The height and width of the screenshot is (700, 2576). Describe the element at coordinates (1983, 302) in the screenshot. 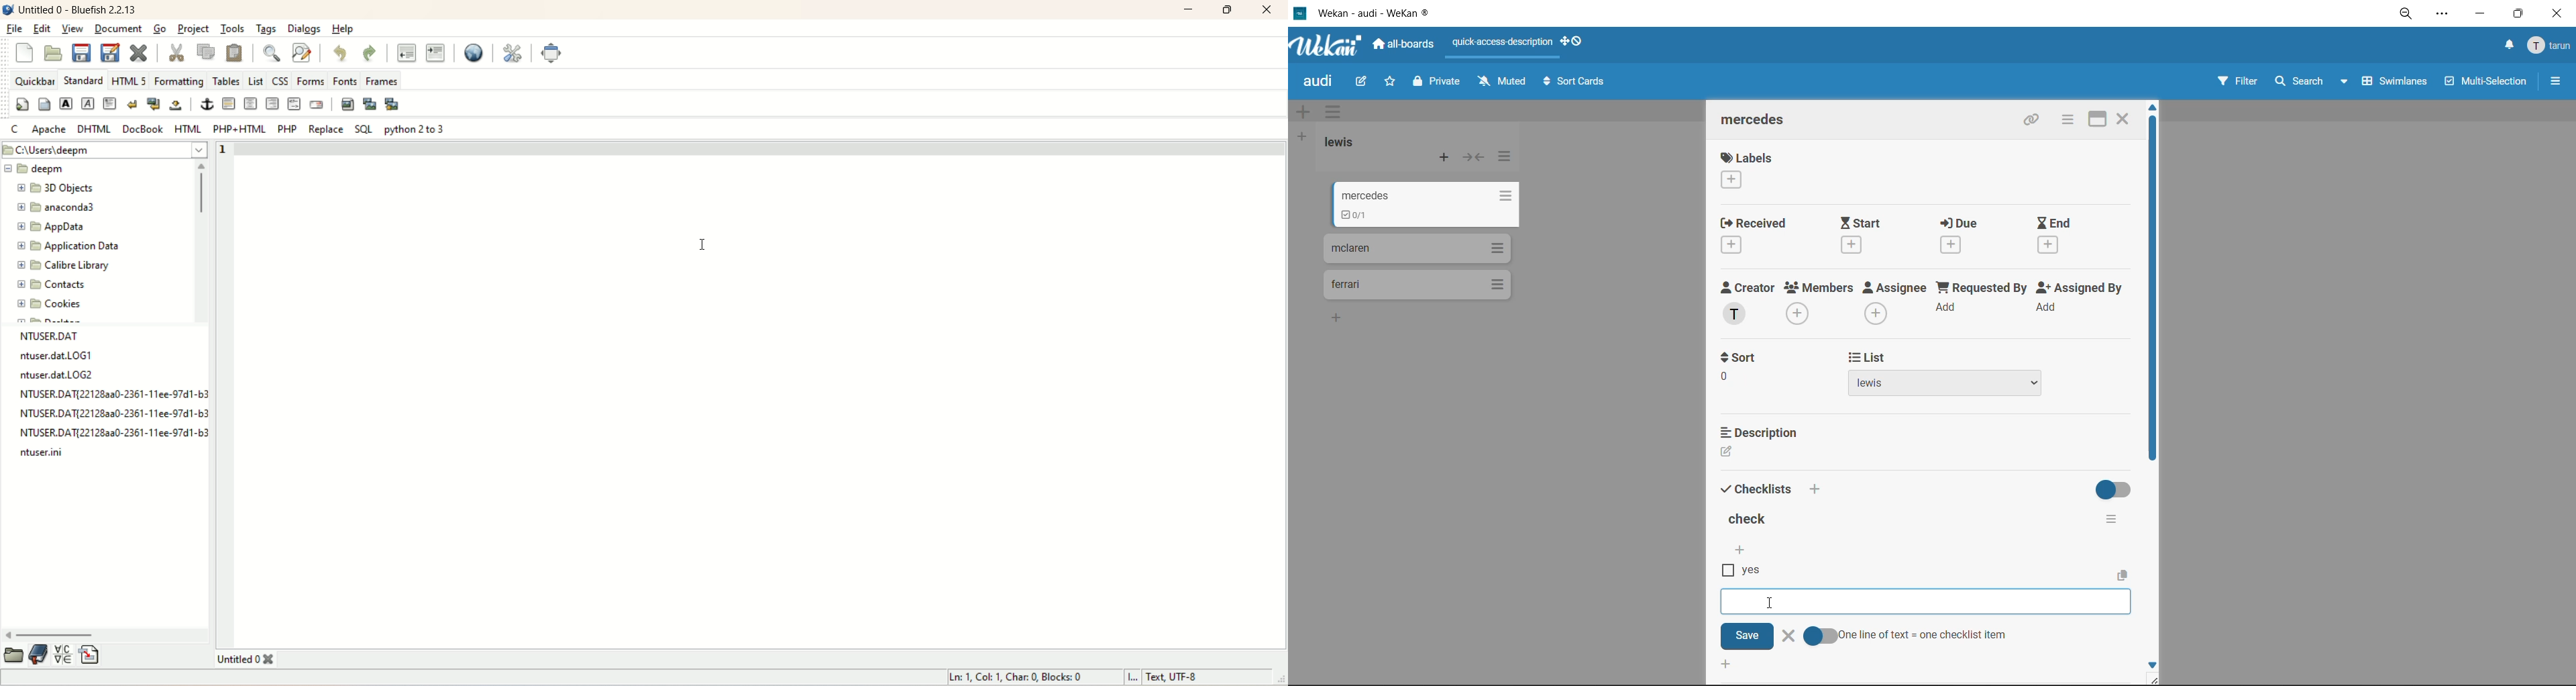

I see `requested by` at that location.